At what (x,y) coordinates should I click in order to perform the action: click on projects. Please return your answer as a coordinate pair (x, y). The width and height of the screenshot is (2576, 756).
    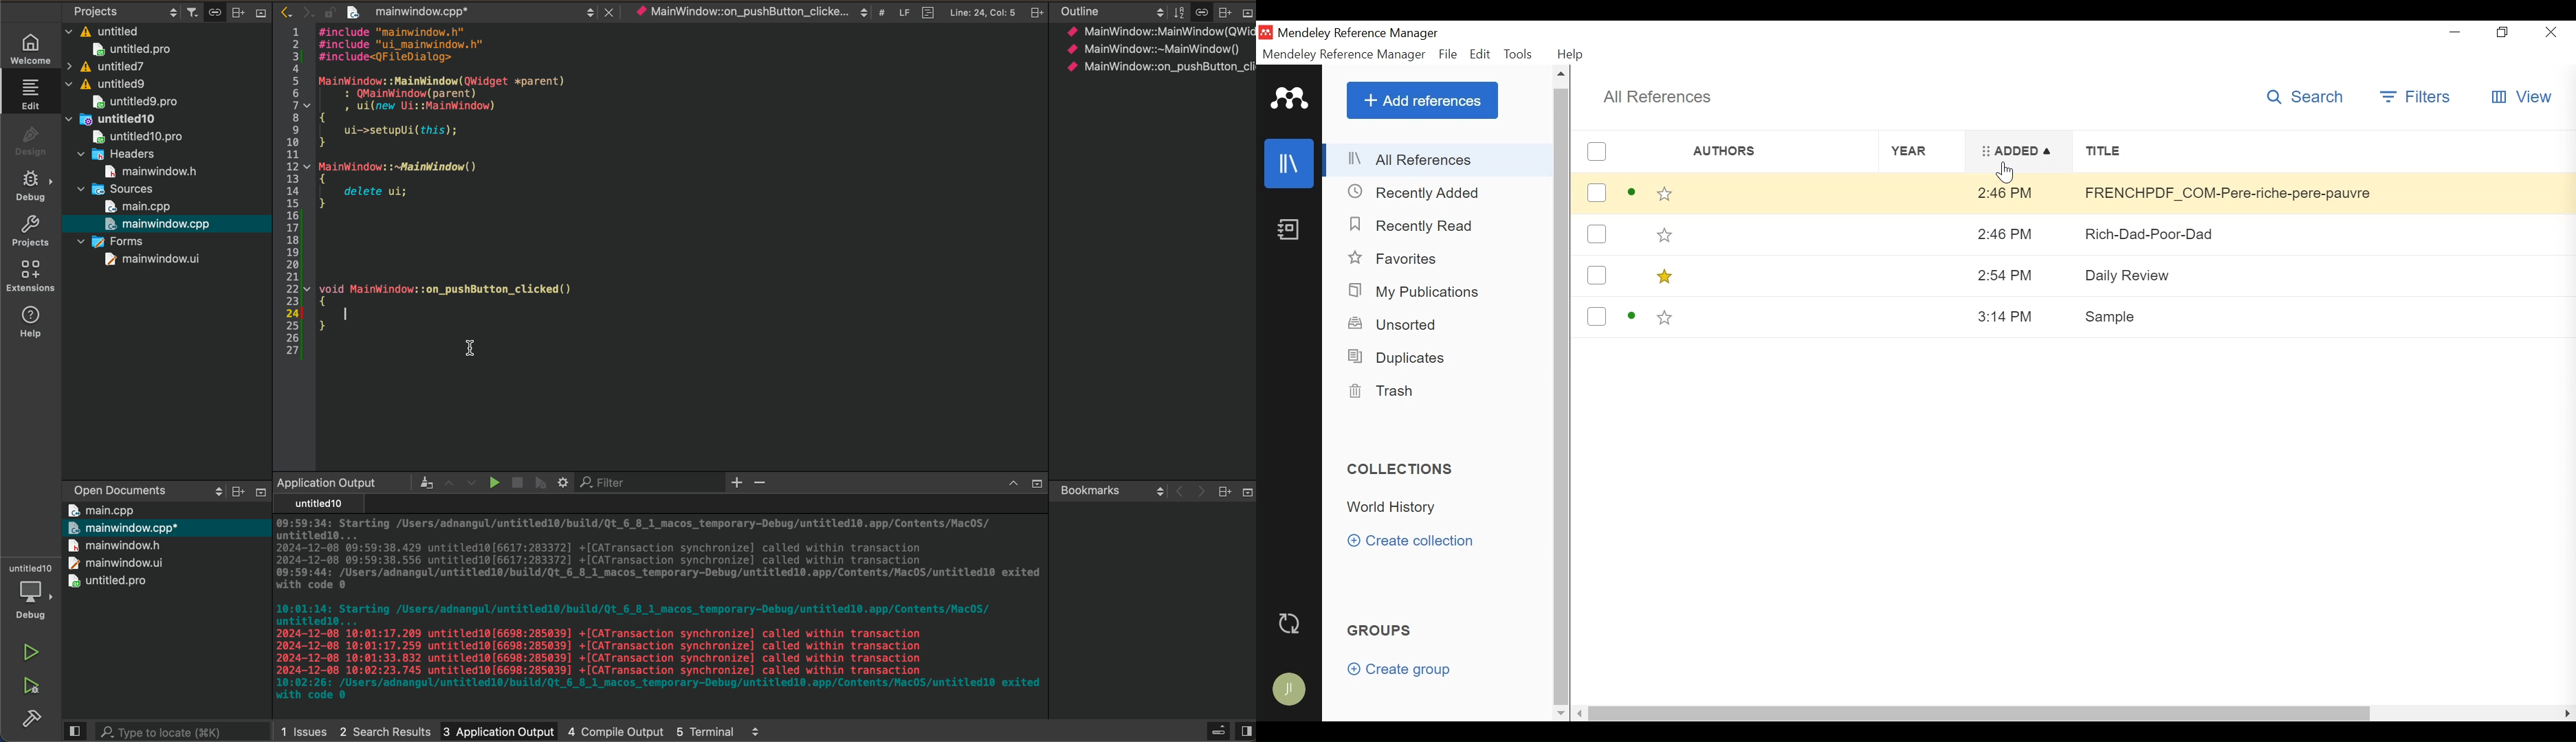
    Looking at the image, I should click on (95, 10).